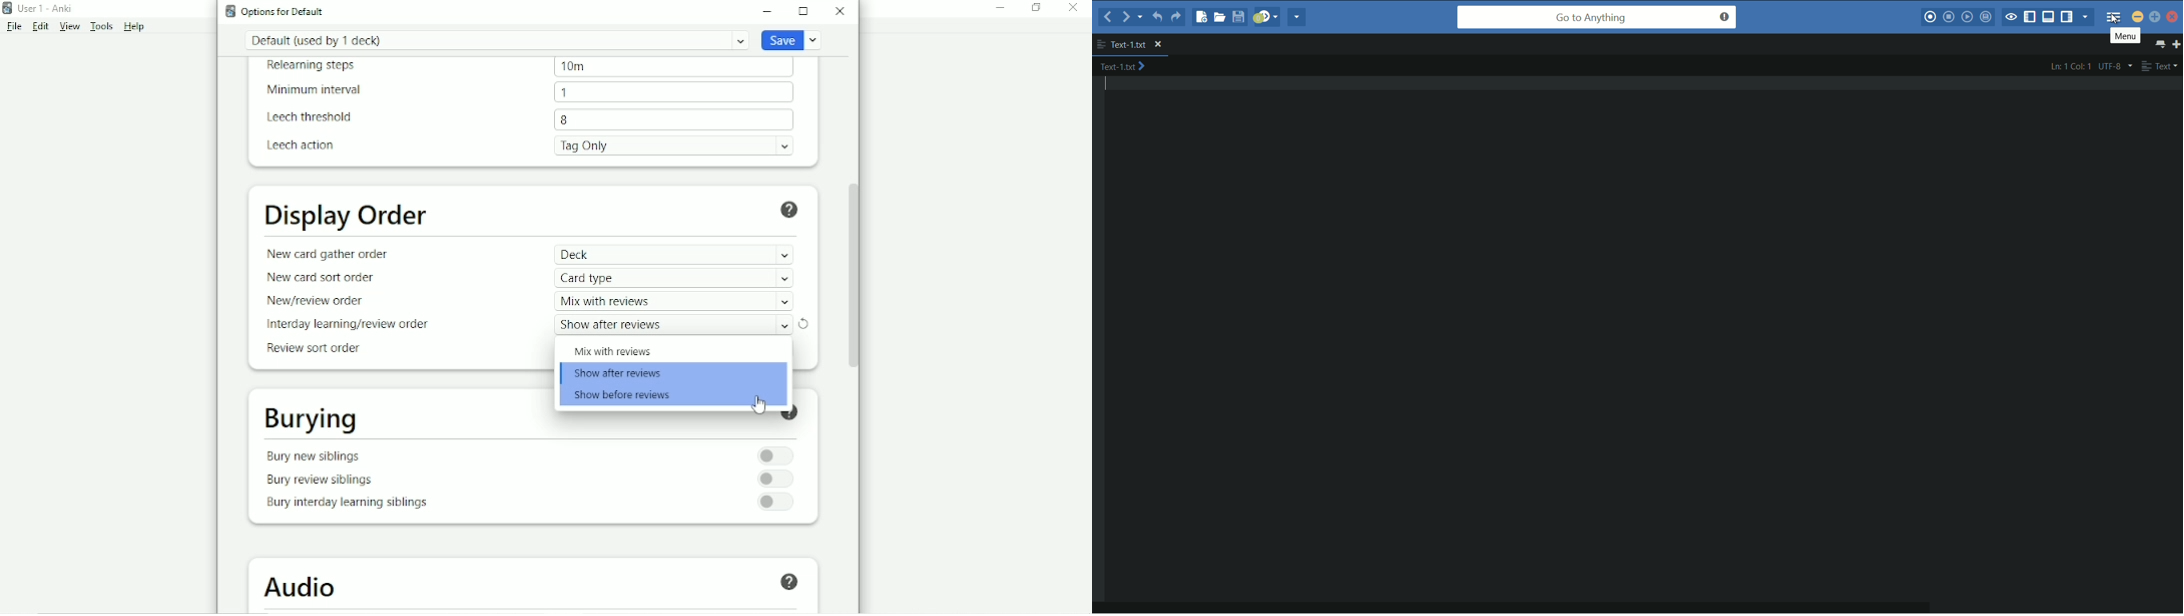 The width and height of the screenshot is (2184, 616). What do you see at coordinates (322, 279) in the screenshot?
I see `New card sort order` at bounding box center [322, 279].